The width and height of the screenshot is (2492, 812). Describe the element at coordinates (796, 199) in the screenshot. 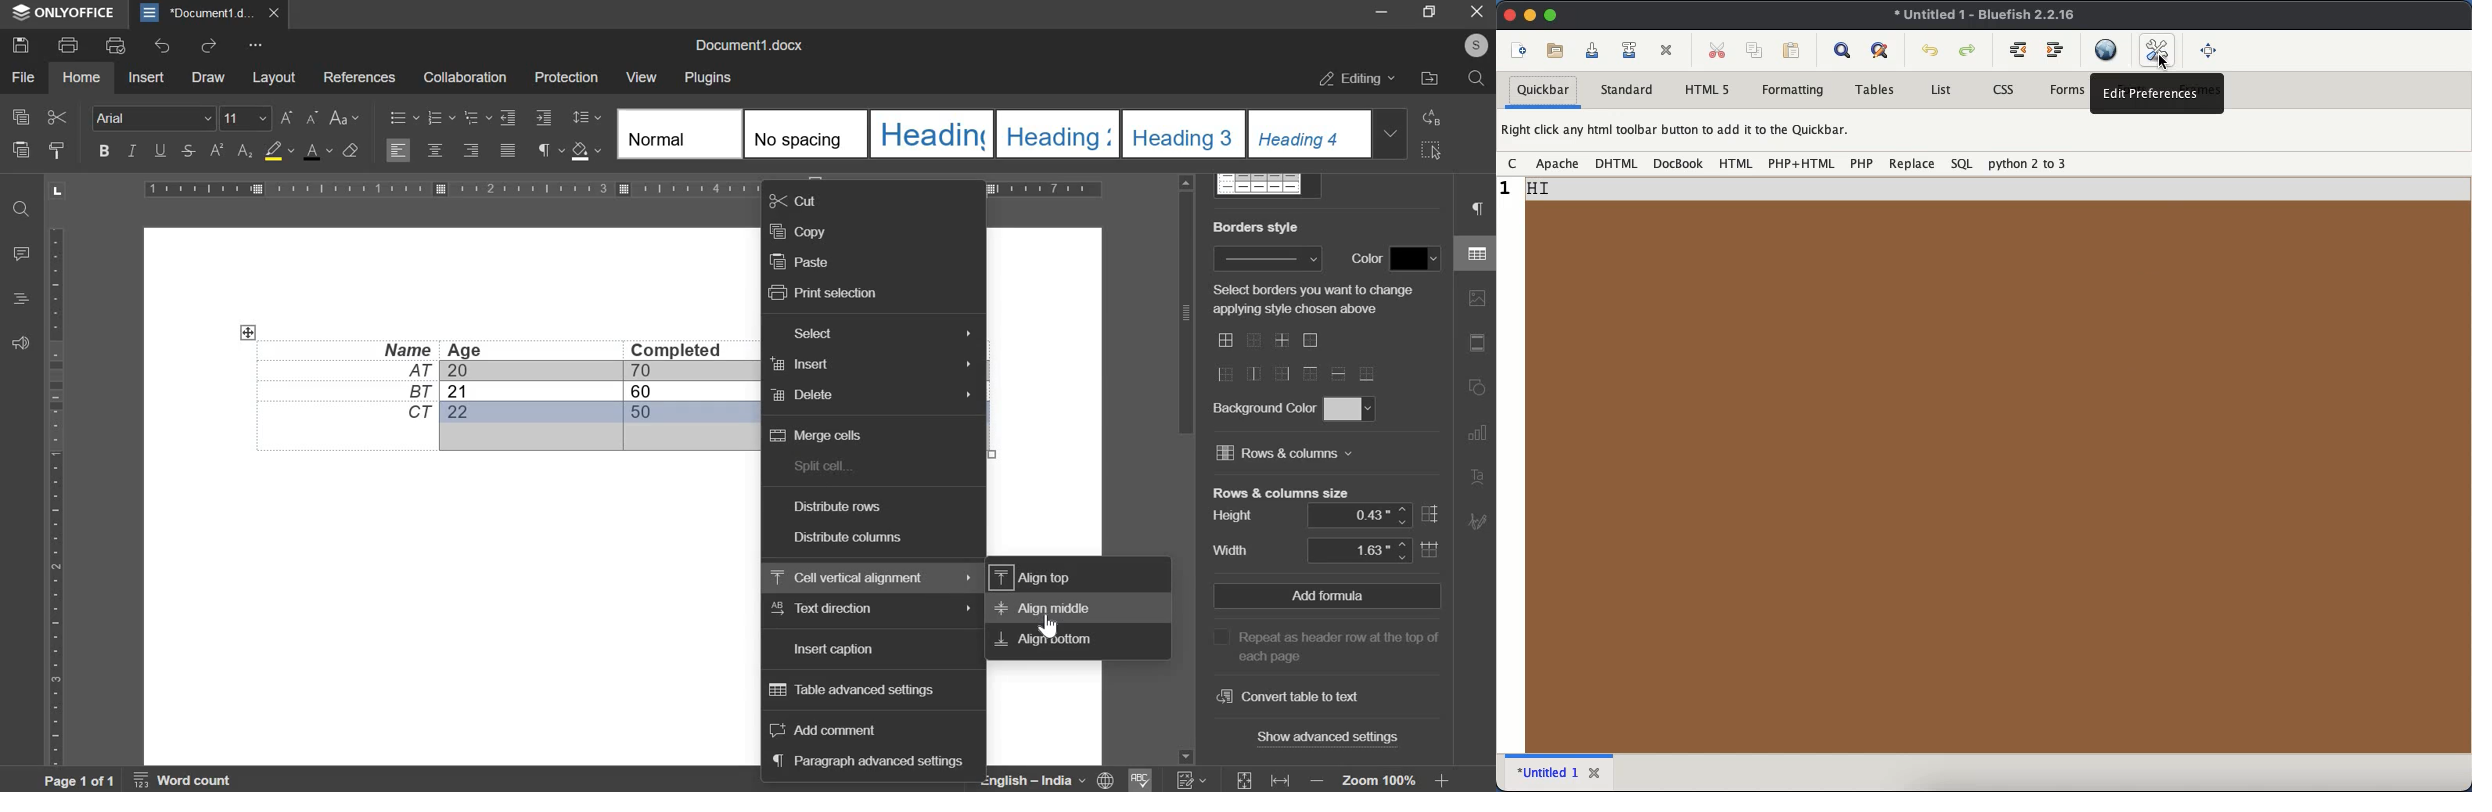

I see `cut` at that location.